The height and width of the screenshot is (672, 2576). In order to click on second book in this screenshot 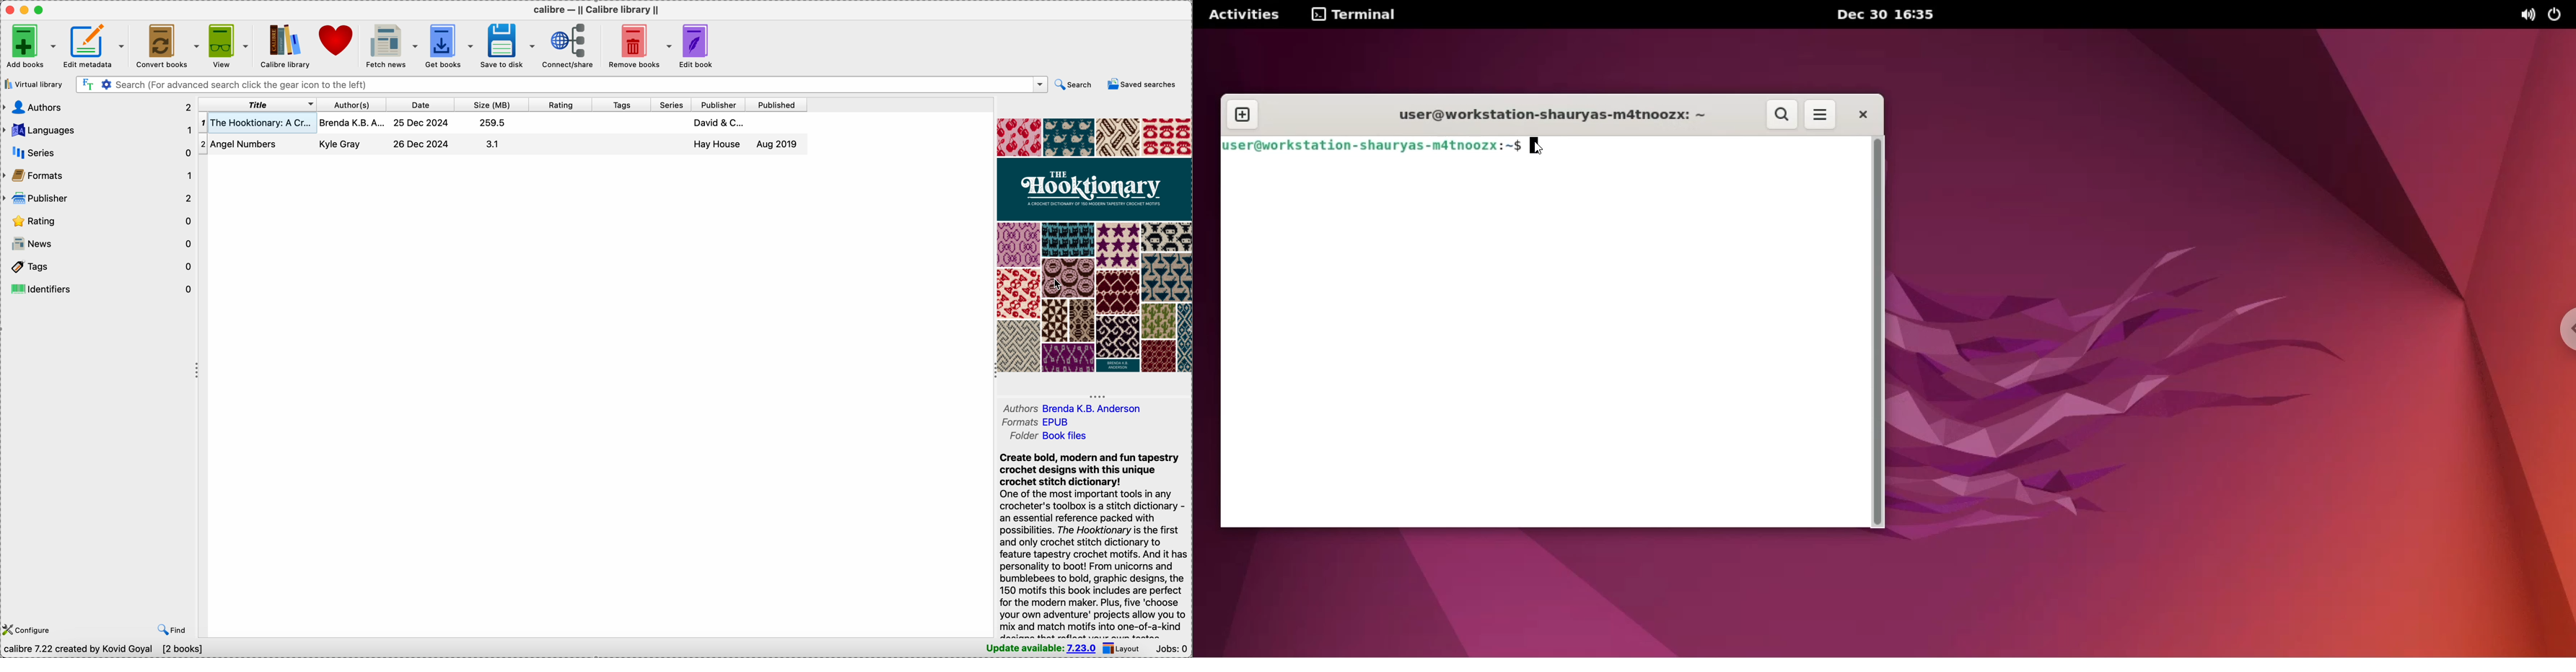, I will do `click(503, 147)`.